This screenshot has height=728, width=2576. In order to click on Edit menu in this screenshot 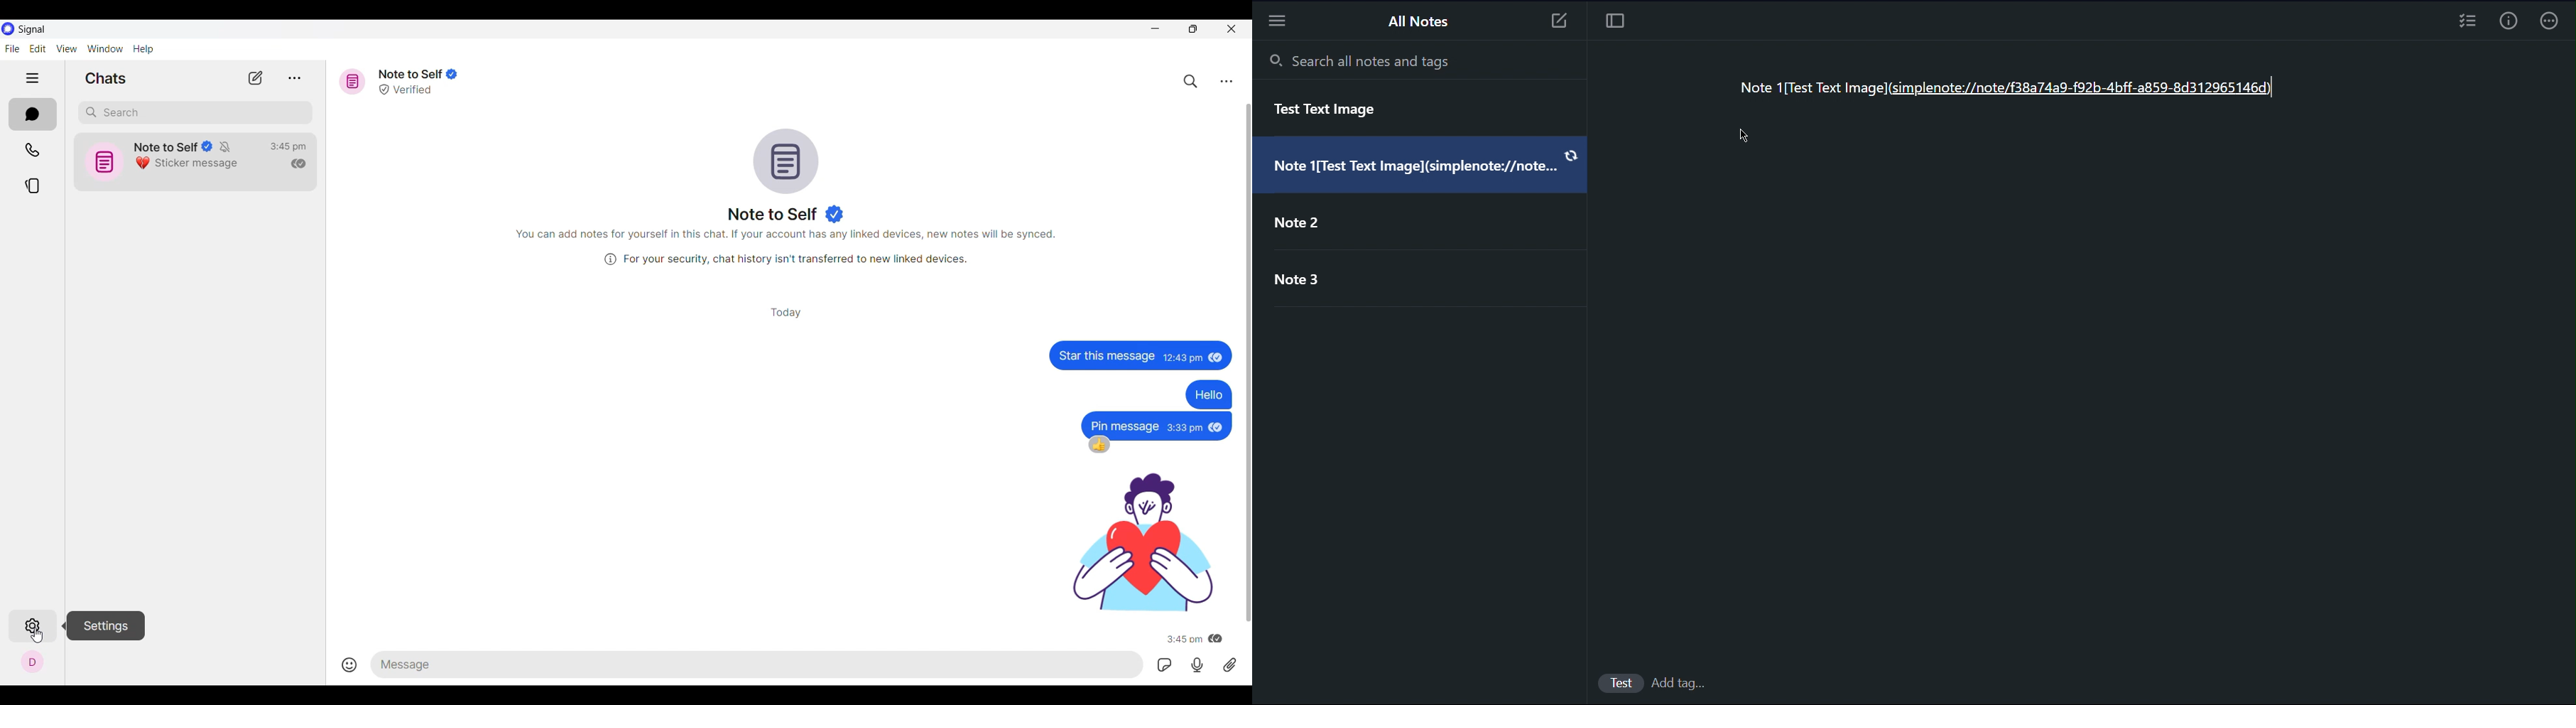, I will do `click(38, 49)`.